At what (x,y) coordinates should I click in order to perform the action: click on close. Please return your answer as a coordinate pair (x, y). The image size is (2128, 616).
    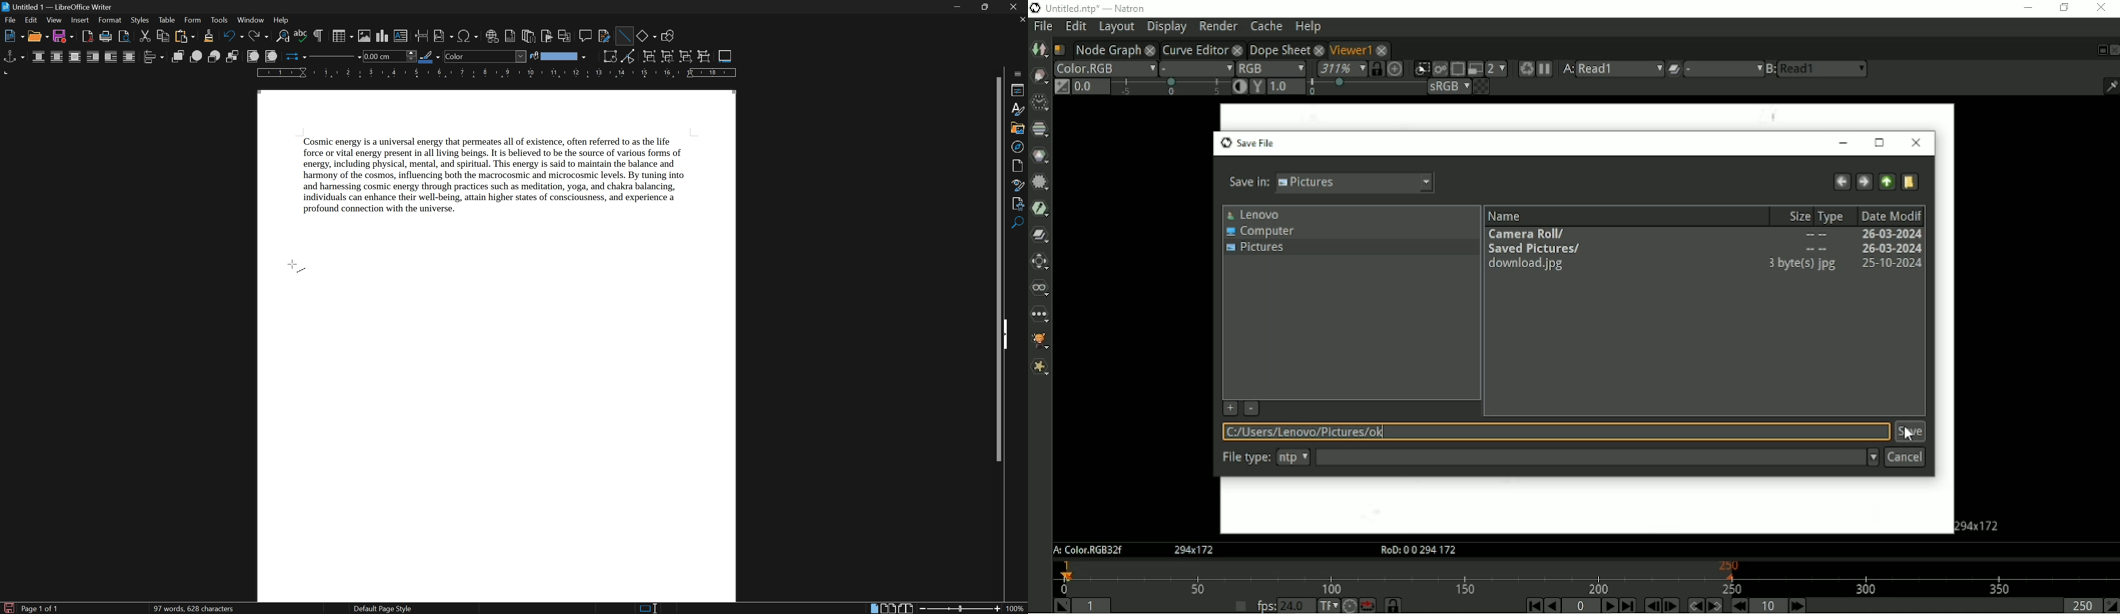
    Looking at the image, I should click on (1022, 19).